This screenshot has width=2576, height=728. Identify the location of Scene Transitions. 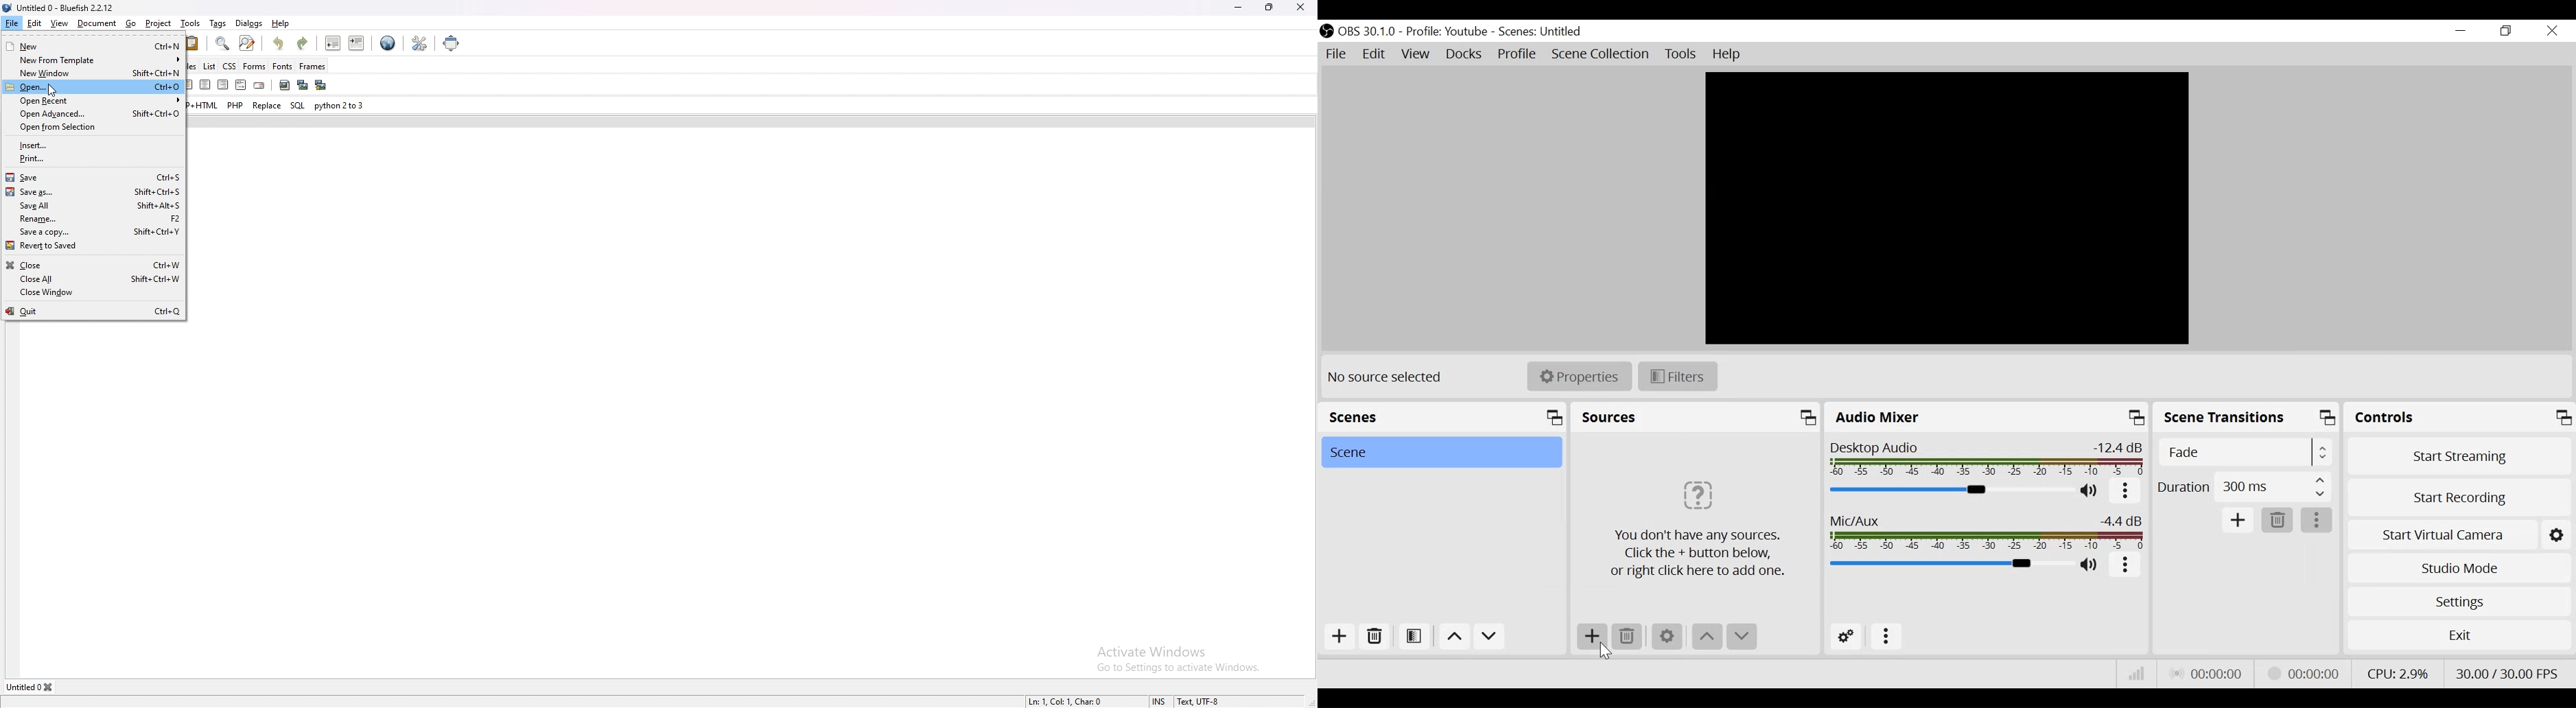
(2248, 419).